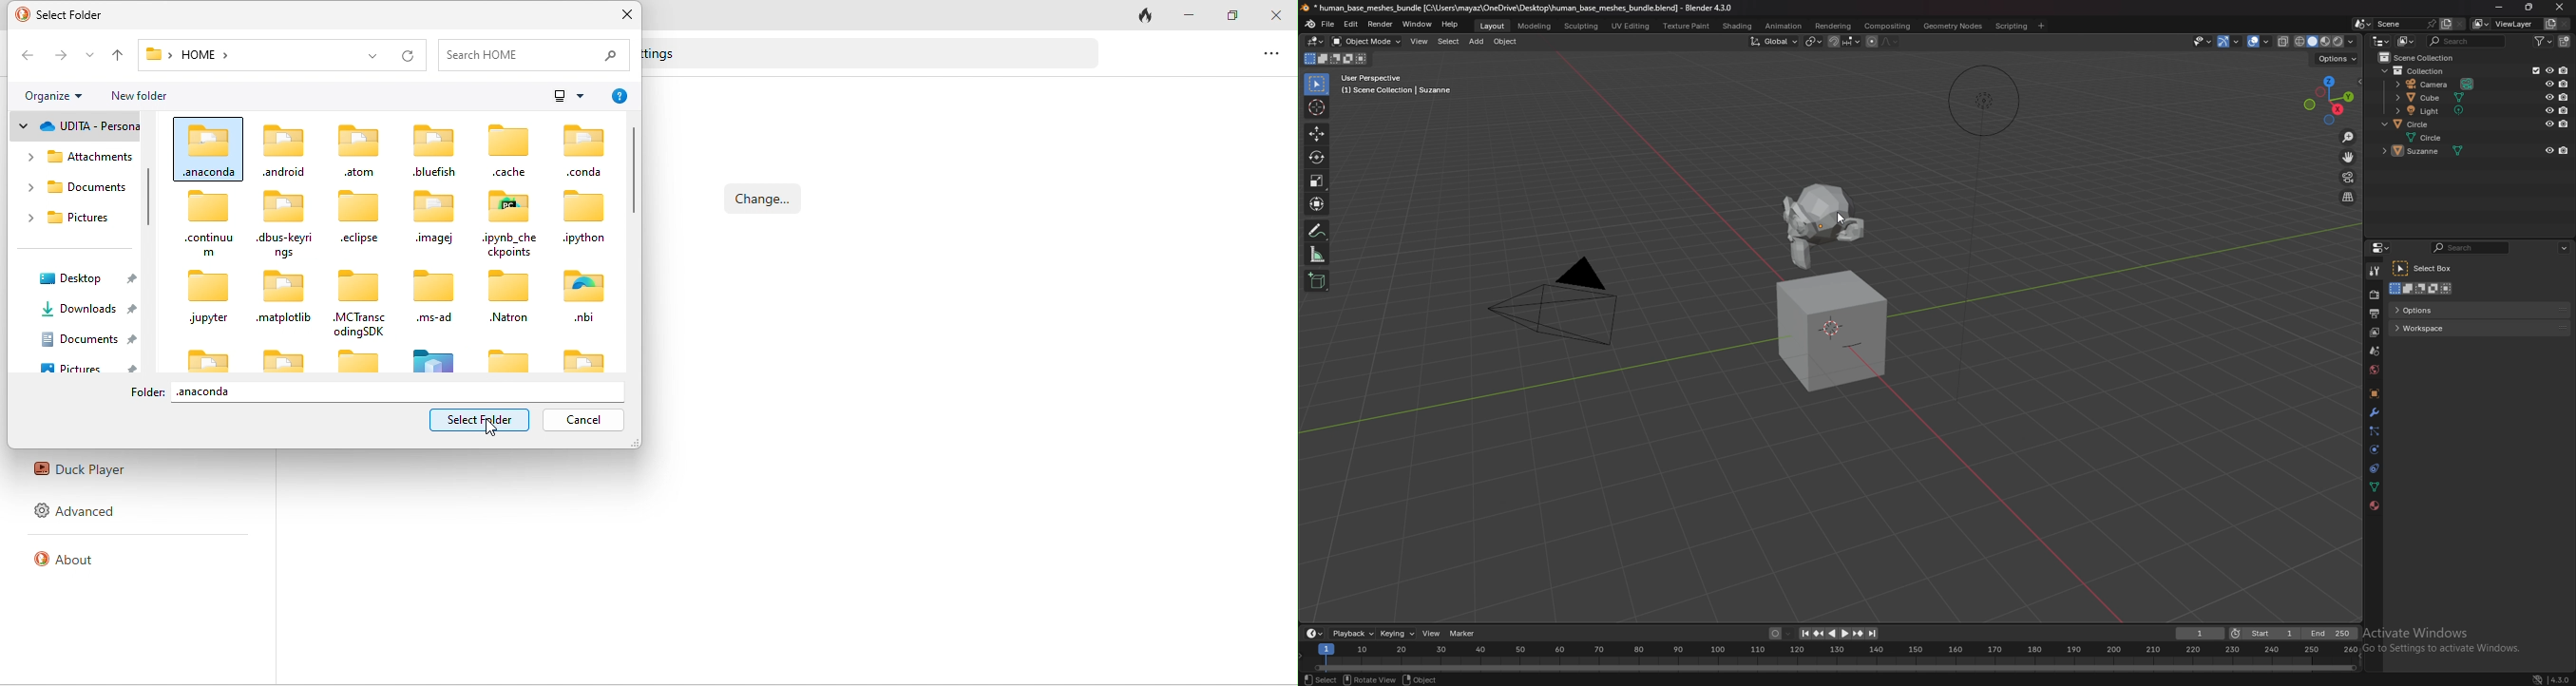 The image size is (2576, 700). What do you see at coordinates (2381, 40) in the screenshot?
I see `editor type` at bounding box center [2381, 40].